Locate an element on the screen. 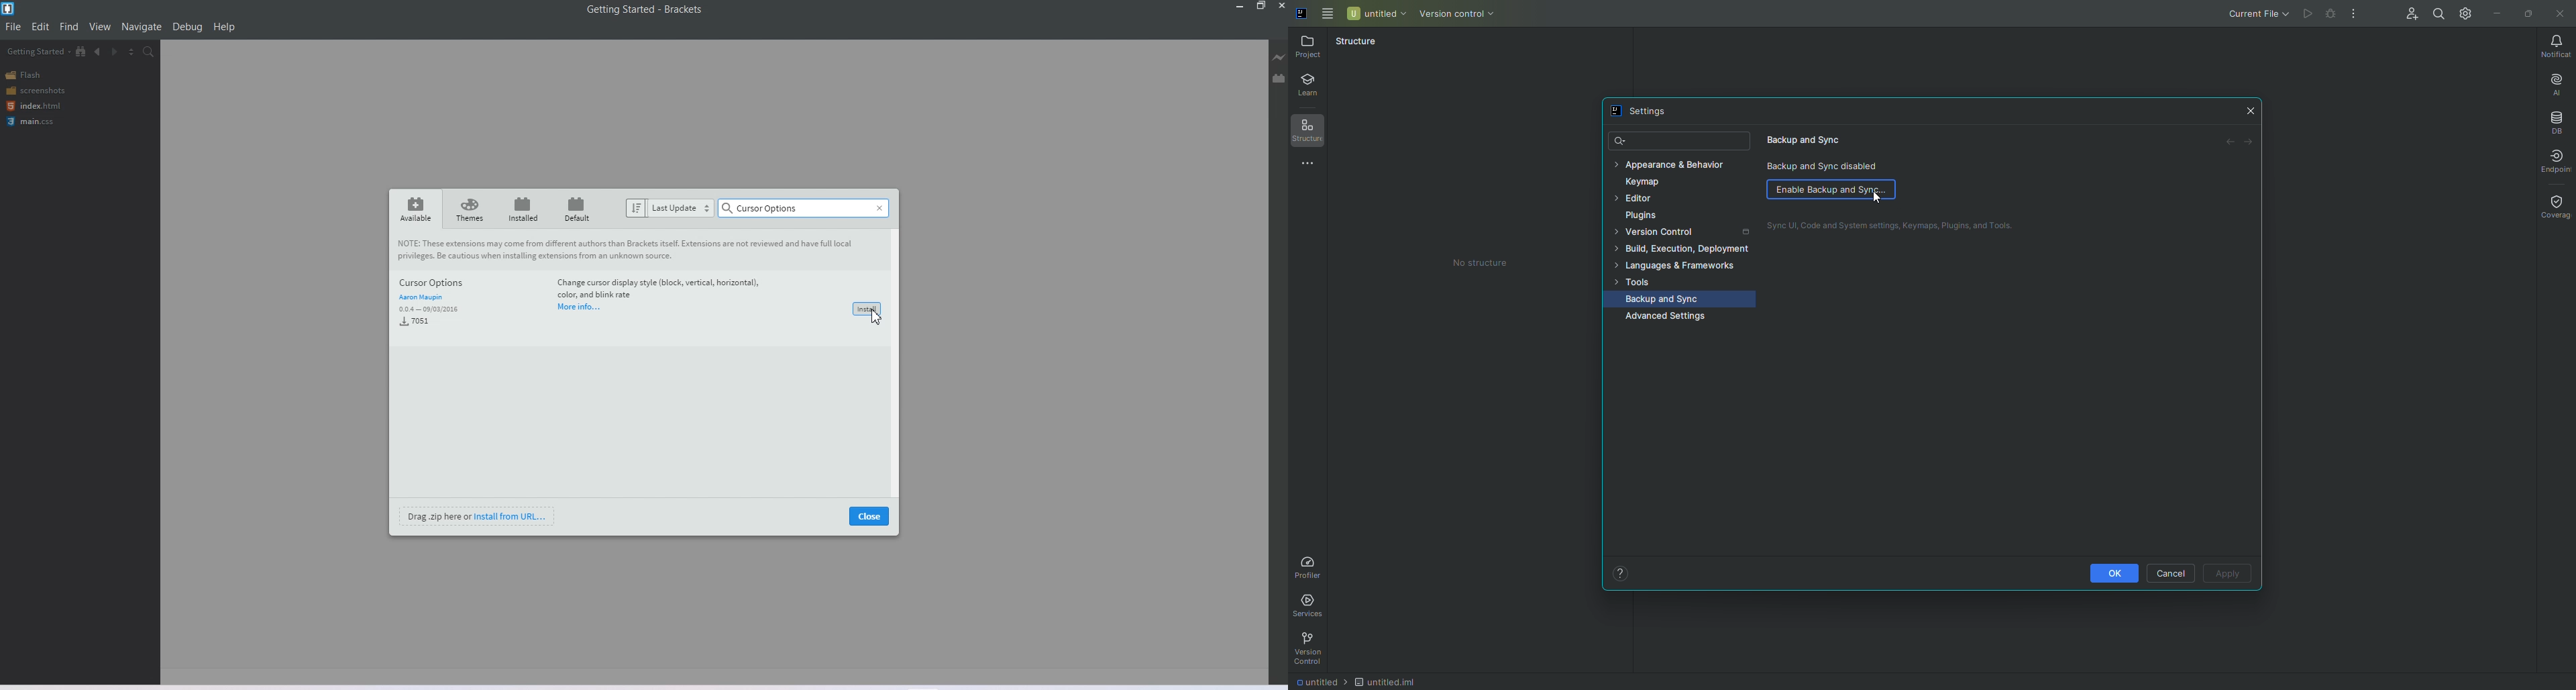 This screenshot has height=700, width=2576. close is located at coordinates (869, 517).